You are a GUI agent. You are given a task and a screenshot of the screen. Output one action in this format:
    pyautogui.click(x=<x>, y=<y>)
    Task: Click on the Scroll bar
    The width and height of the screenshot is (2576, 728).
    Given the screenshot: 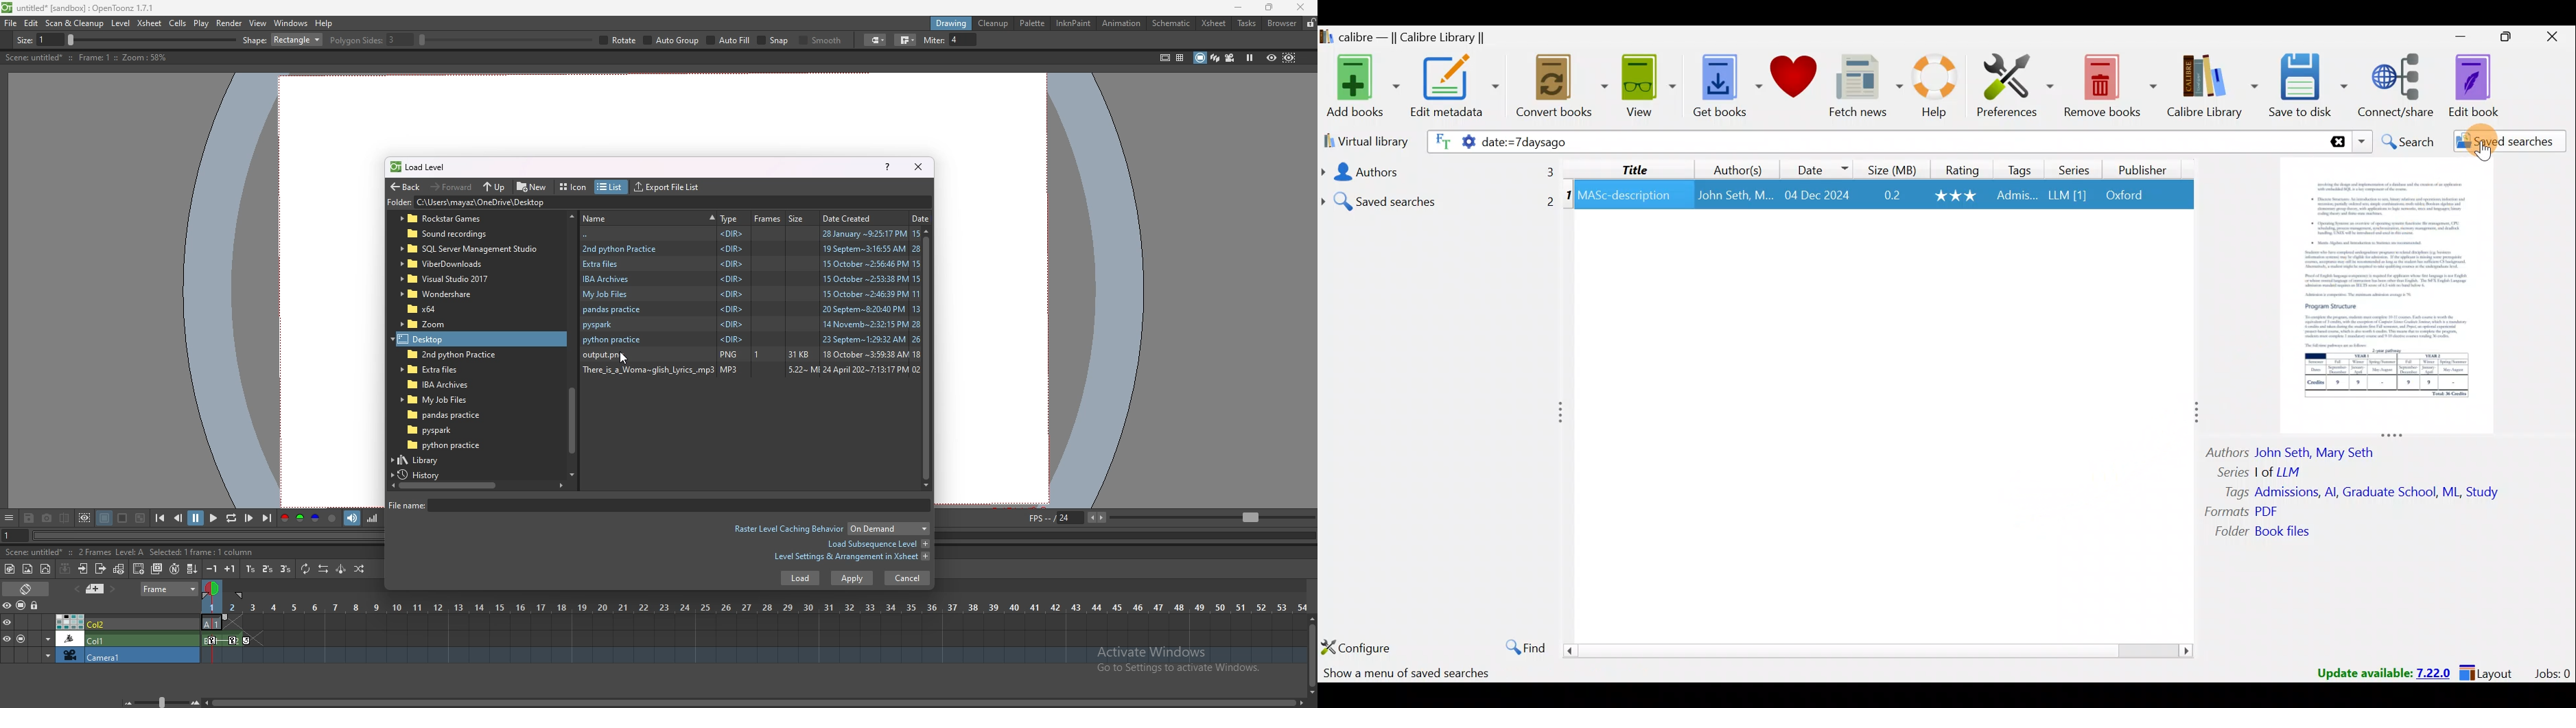 What is the action you would take?
    pyautogui.click(x=1880, y=650)
    